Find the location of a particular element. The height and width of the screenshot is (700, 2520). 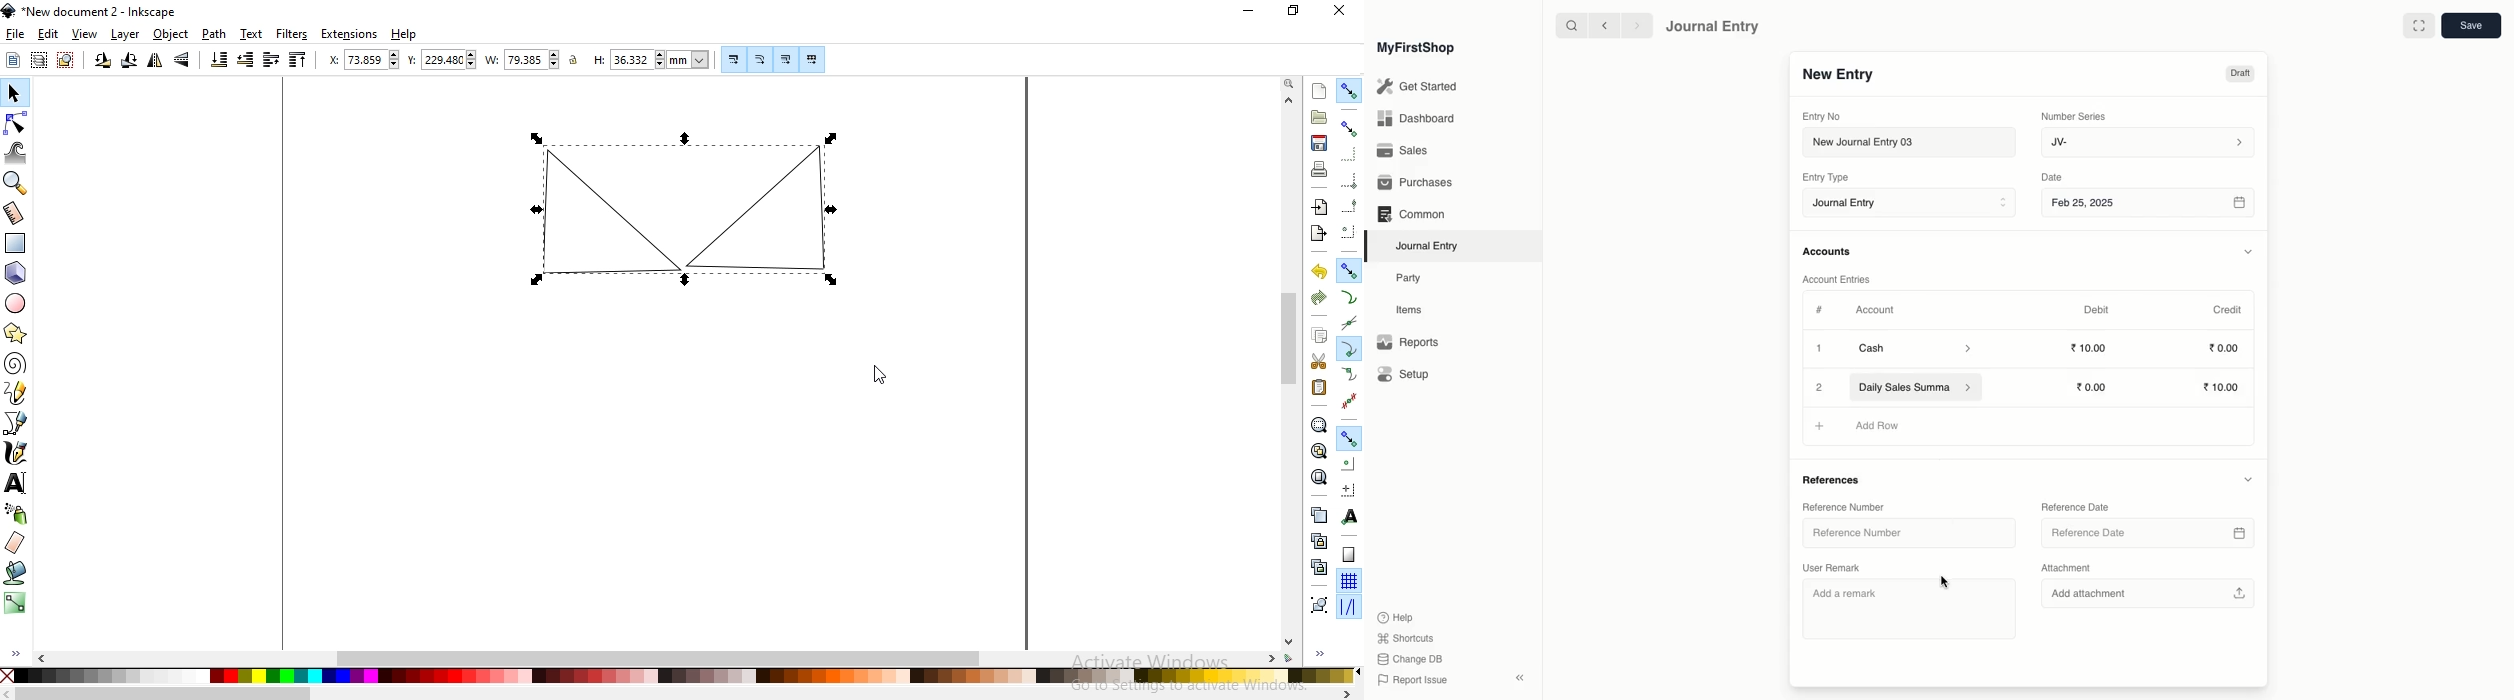

vertical coordinate of selection is located at coordinates (443, 59).